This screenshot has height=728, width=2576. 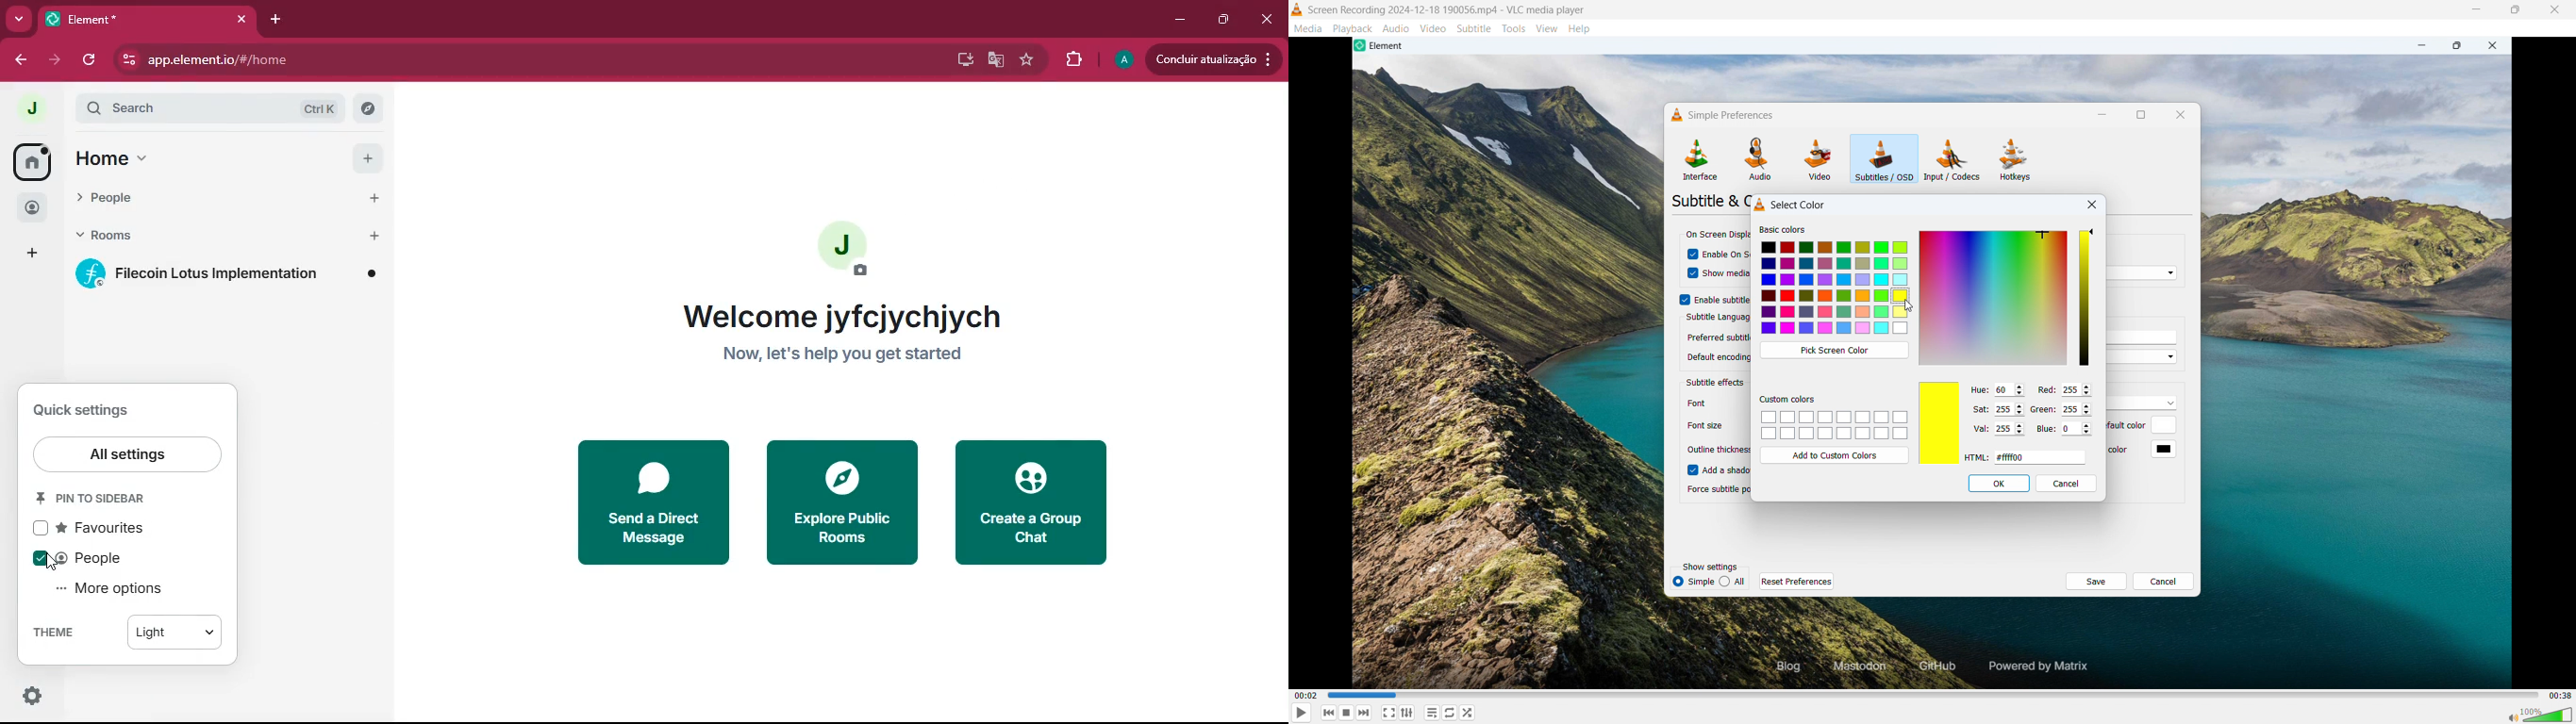 What do you see at coordinates (1723, 300) in the screenshot?
I see `Enable subtitles ` at bounding box center [1723, 300].